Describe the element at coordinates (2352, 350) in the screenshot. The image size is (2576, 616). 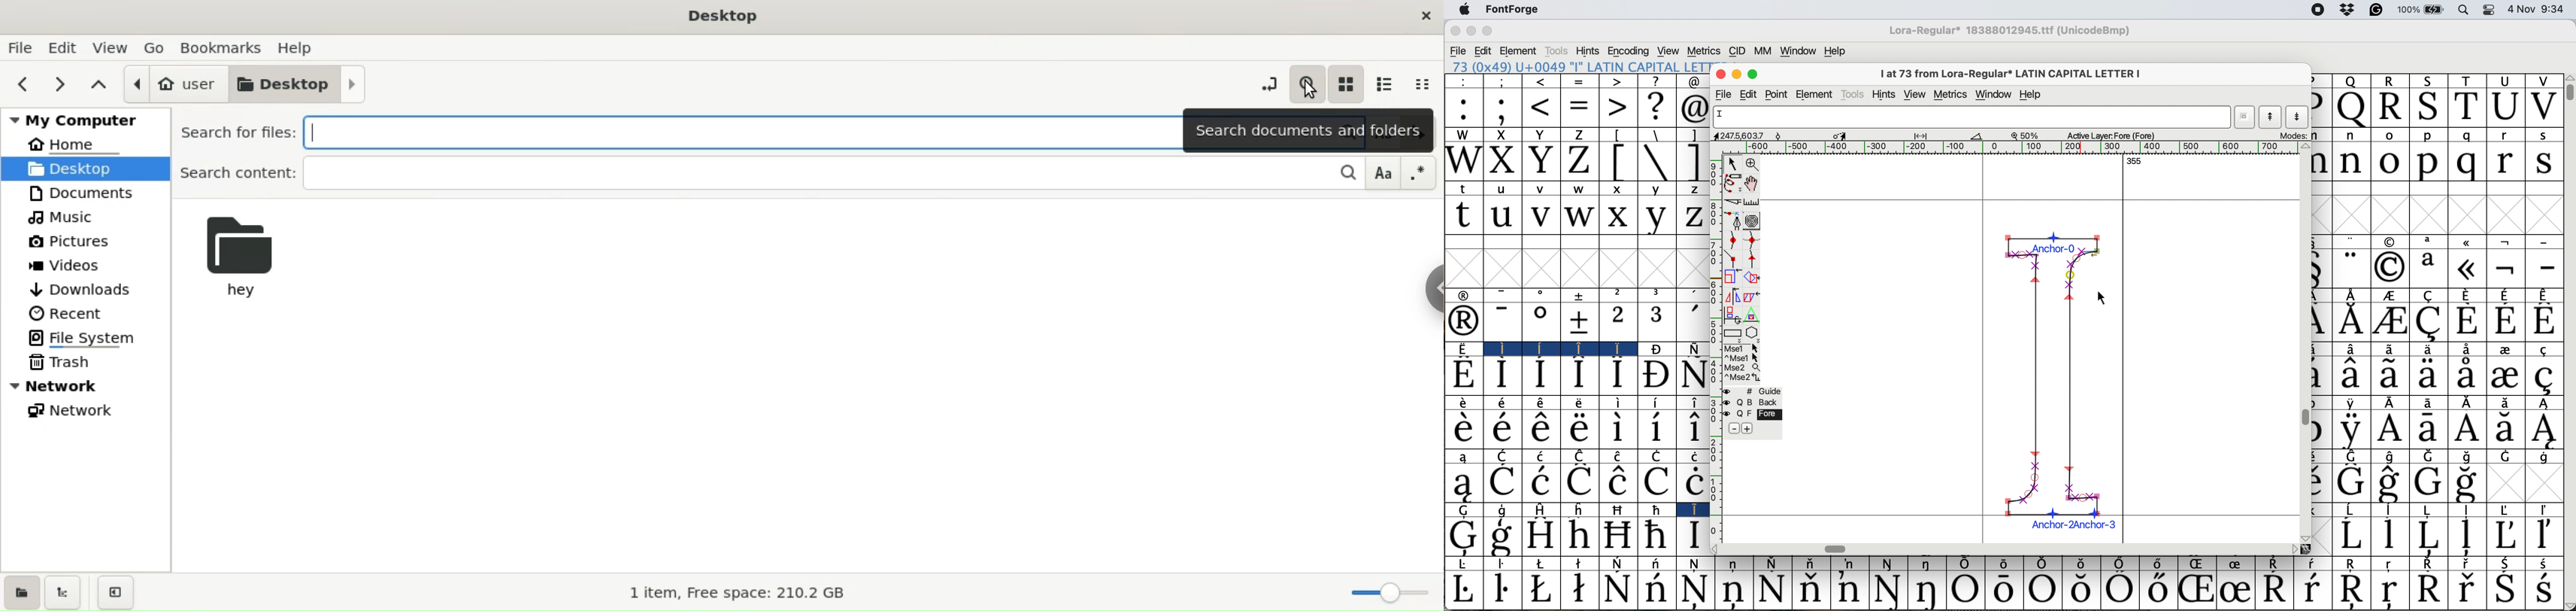
I see `Symbol` at that location.